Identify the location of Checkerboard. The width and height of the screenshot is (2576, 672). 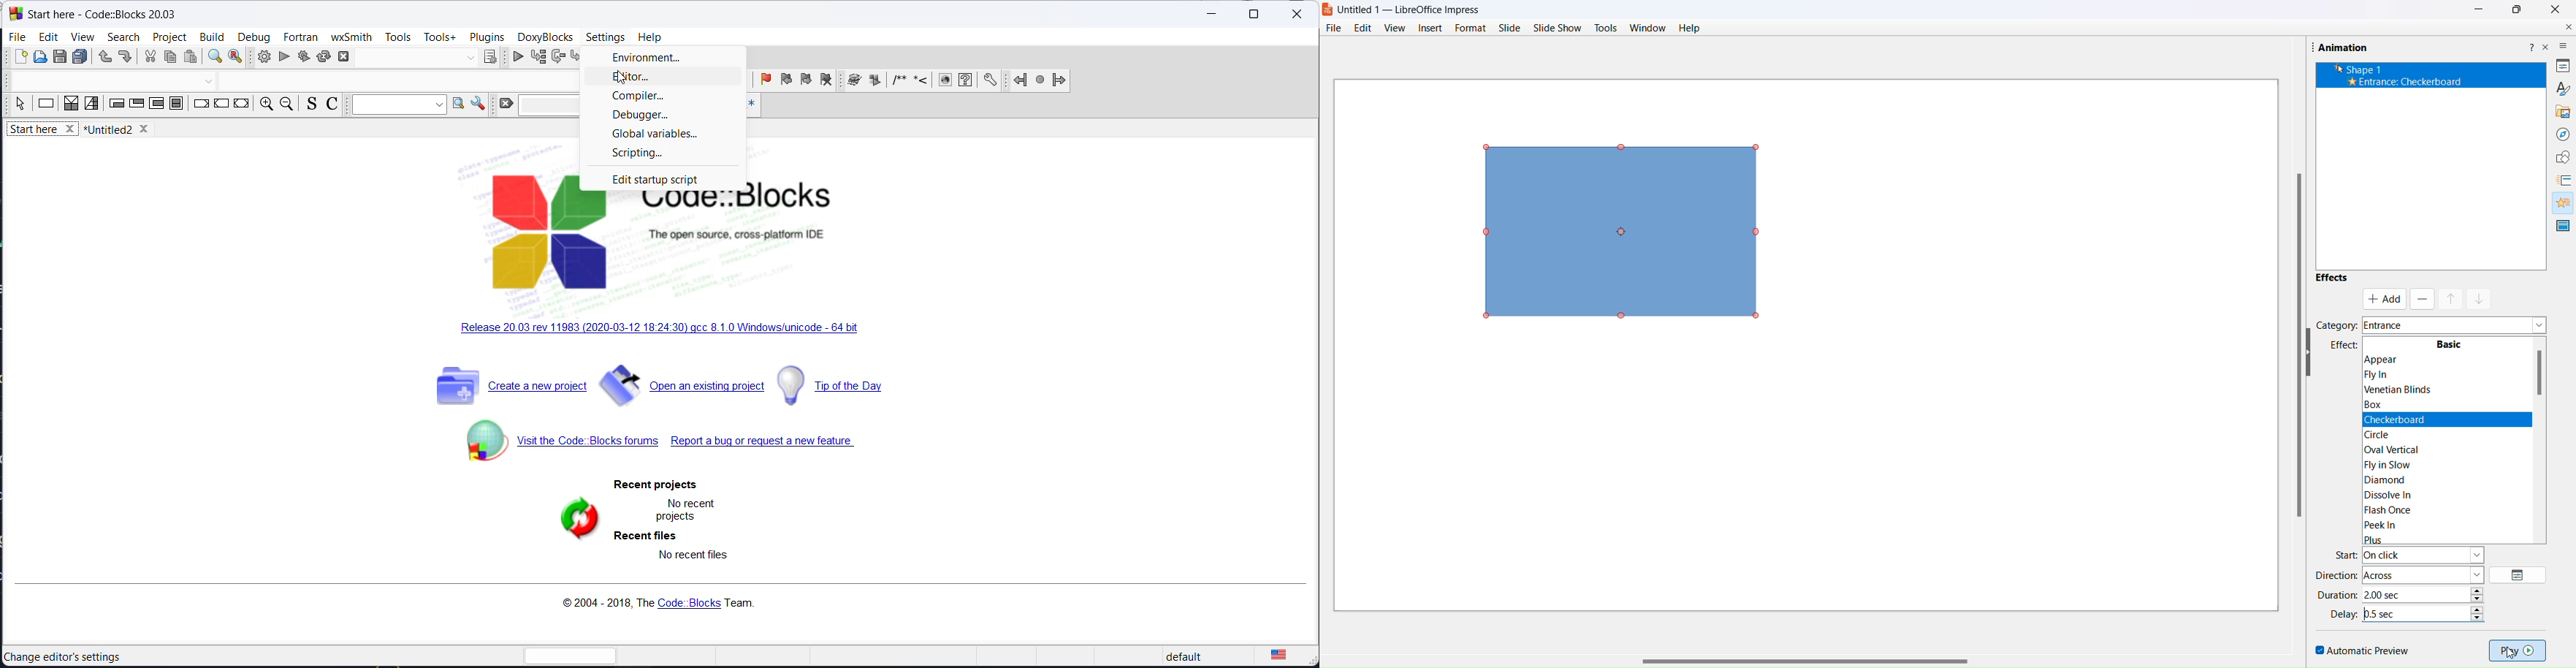
(2398, 418).